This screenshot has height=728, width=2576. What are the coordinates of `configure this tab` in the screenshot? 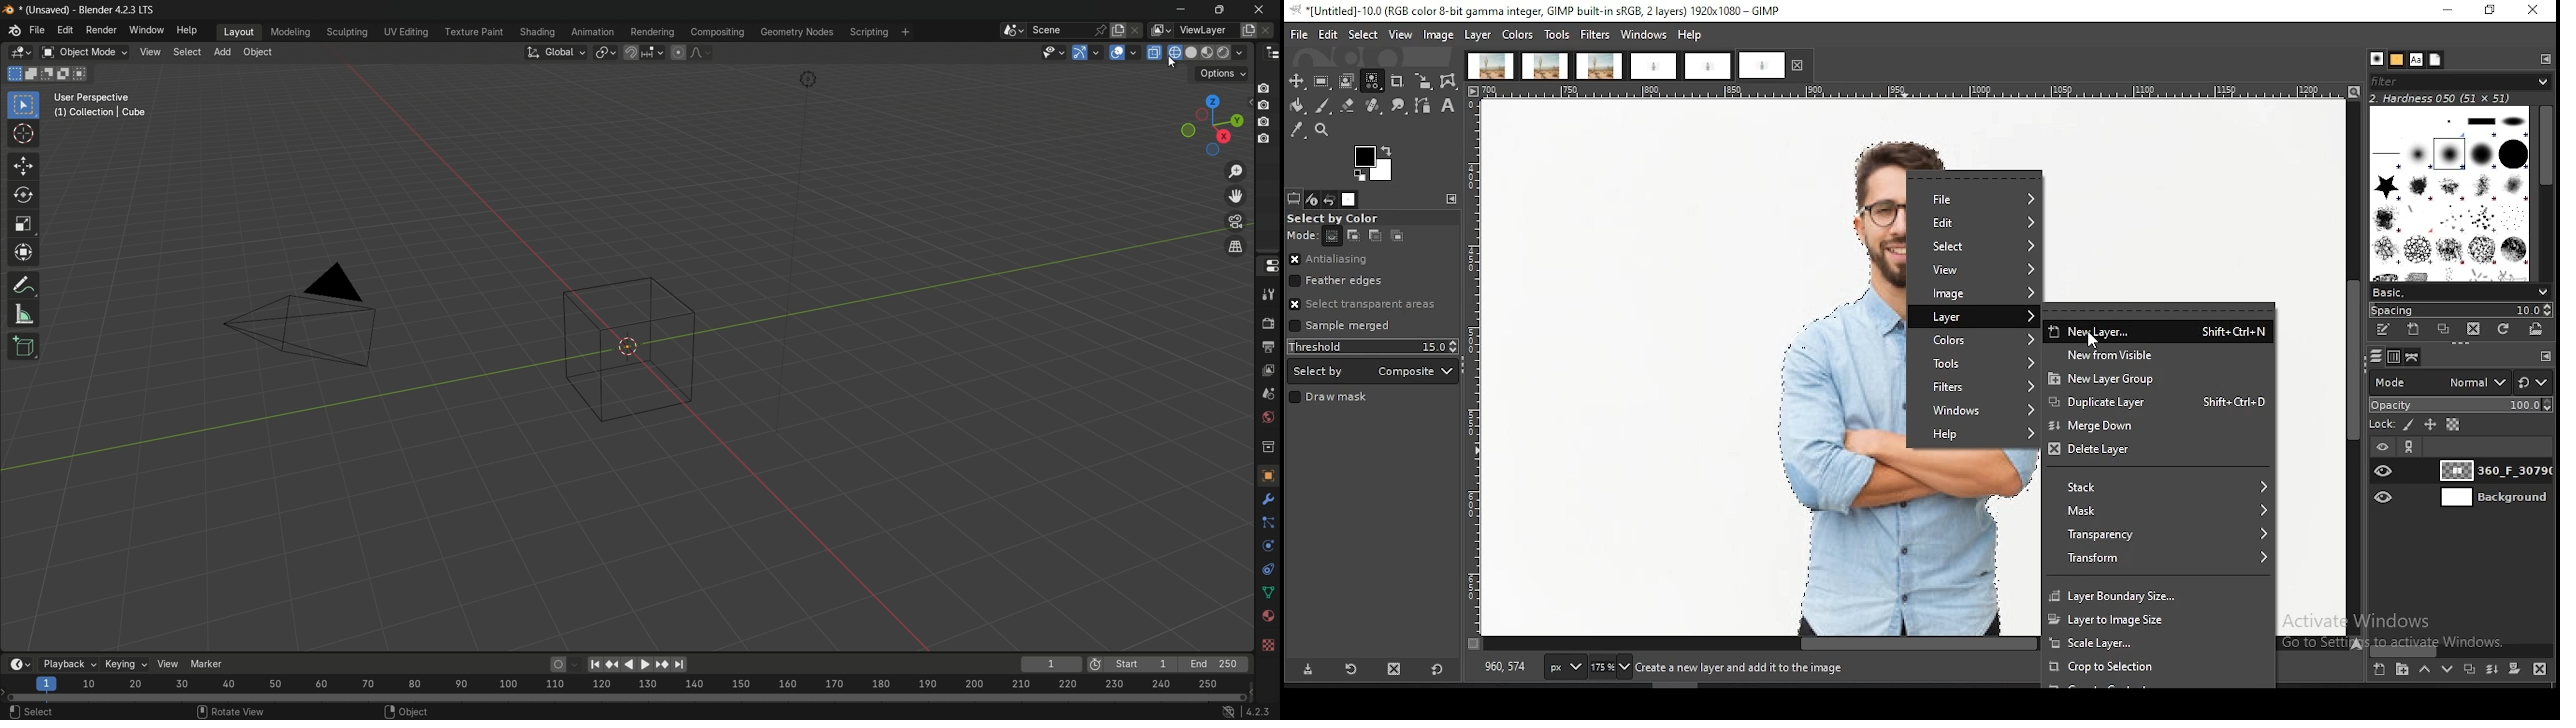 It's located at (2547, 60).